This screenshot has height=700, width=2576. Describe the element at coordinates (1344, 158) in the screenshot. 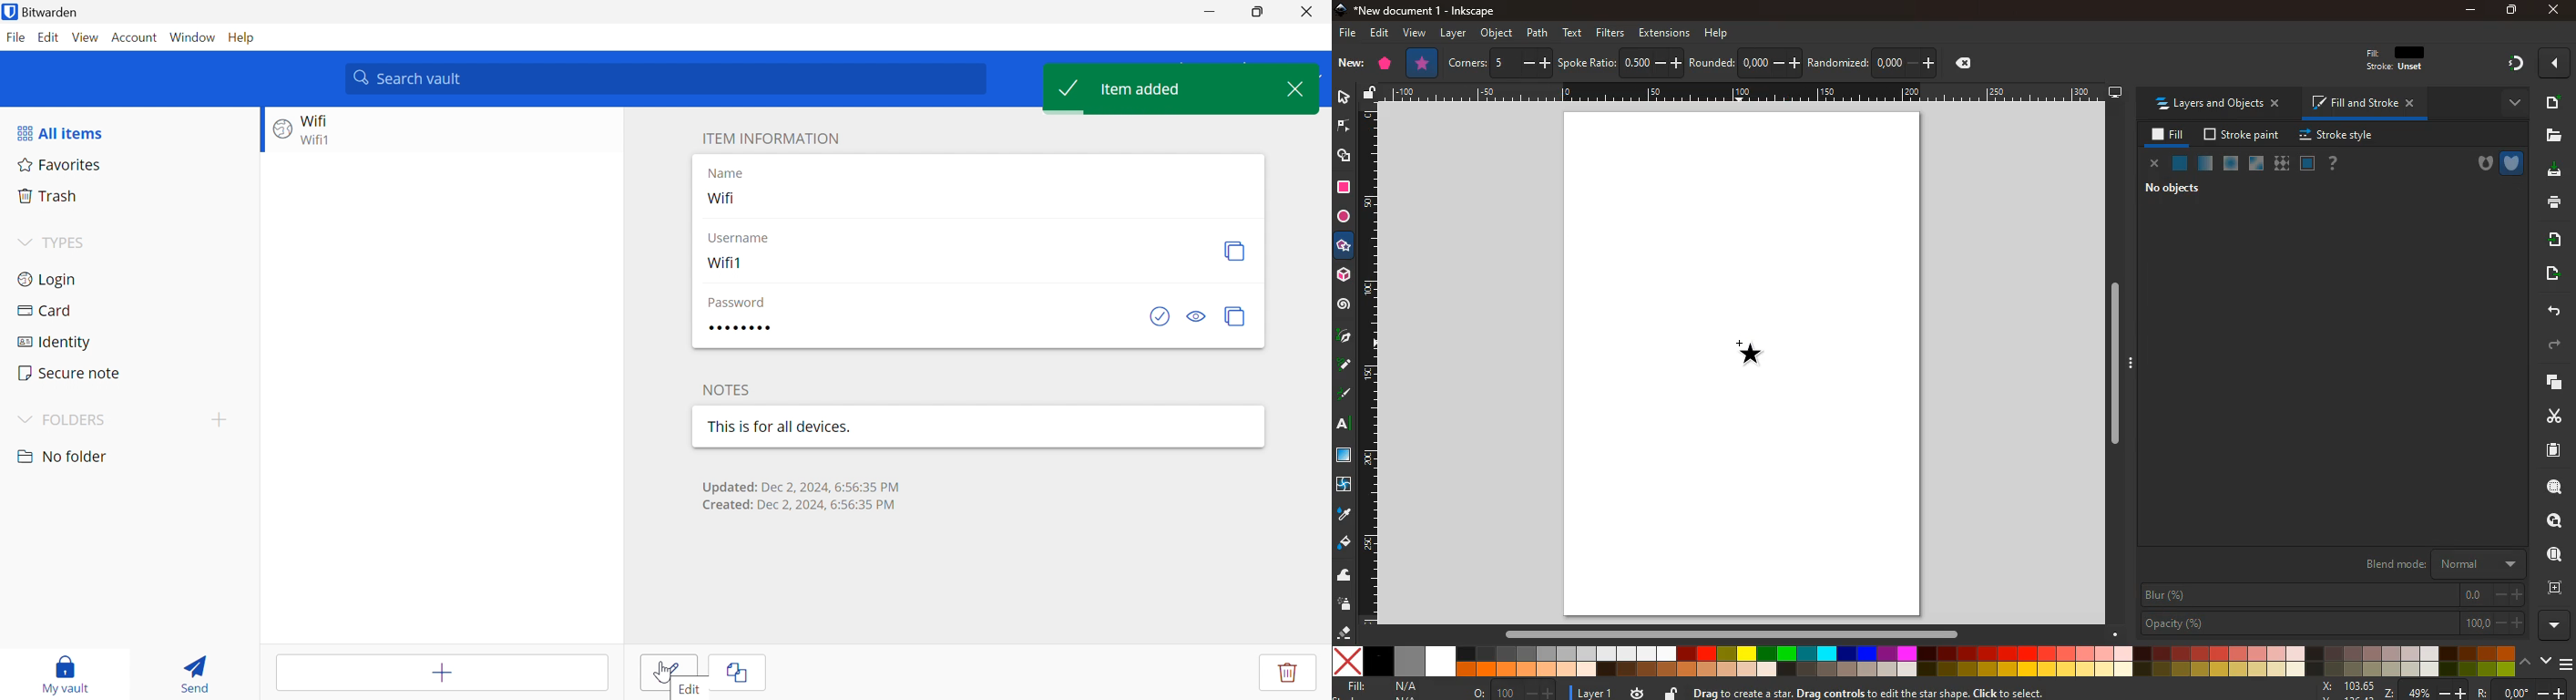

I see `shapes` at that location.